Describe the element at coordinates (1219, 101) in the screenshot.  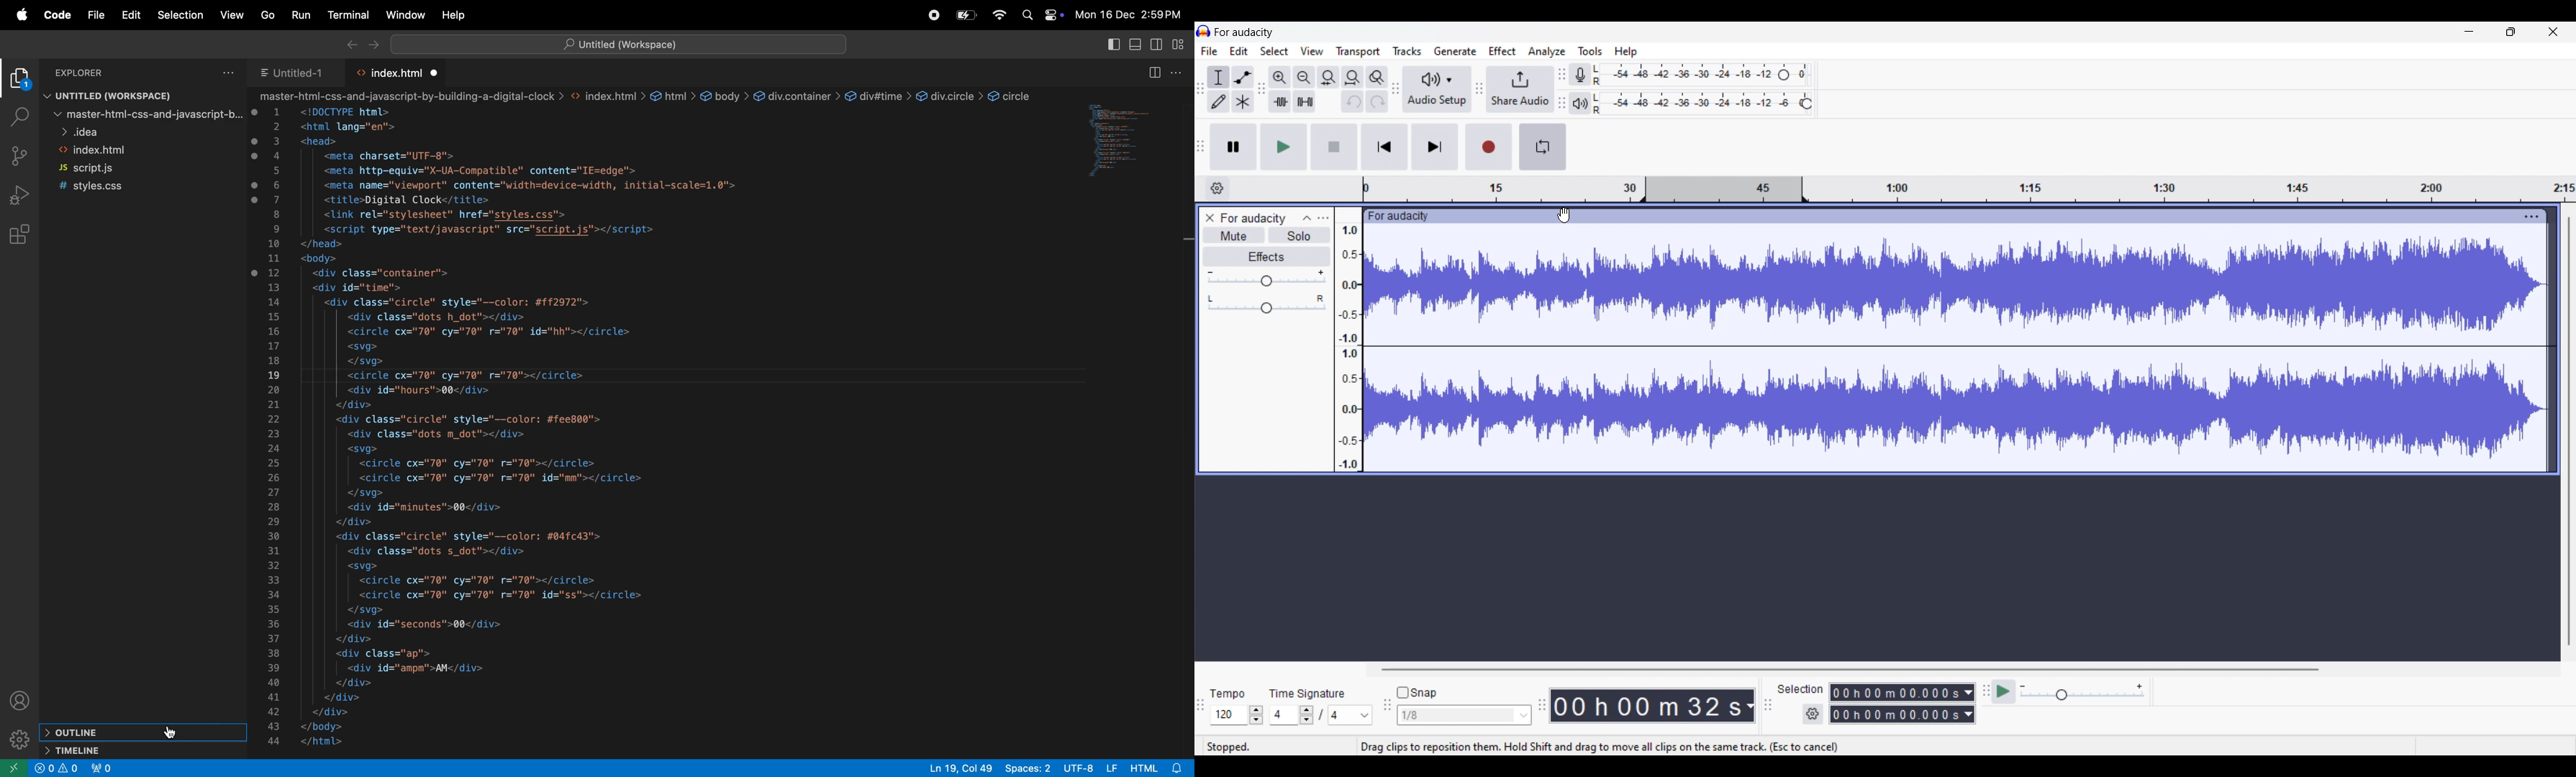
I see `Draw tool` at that location.